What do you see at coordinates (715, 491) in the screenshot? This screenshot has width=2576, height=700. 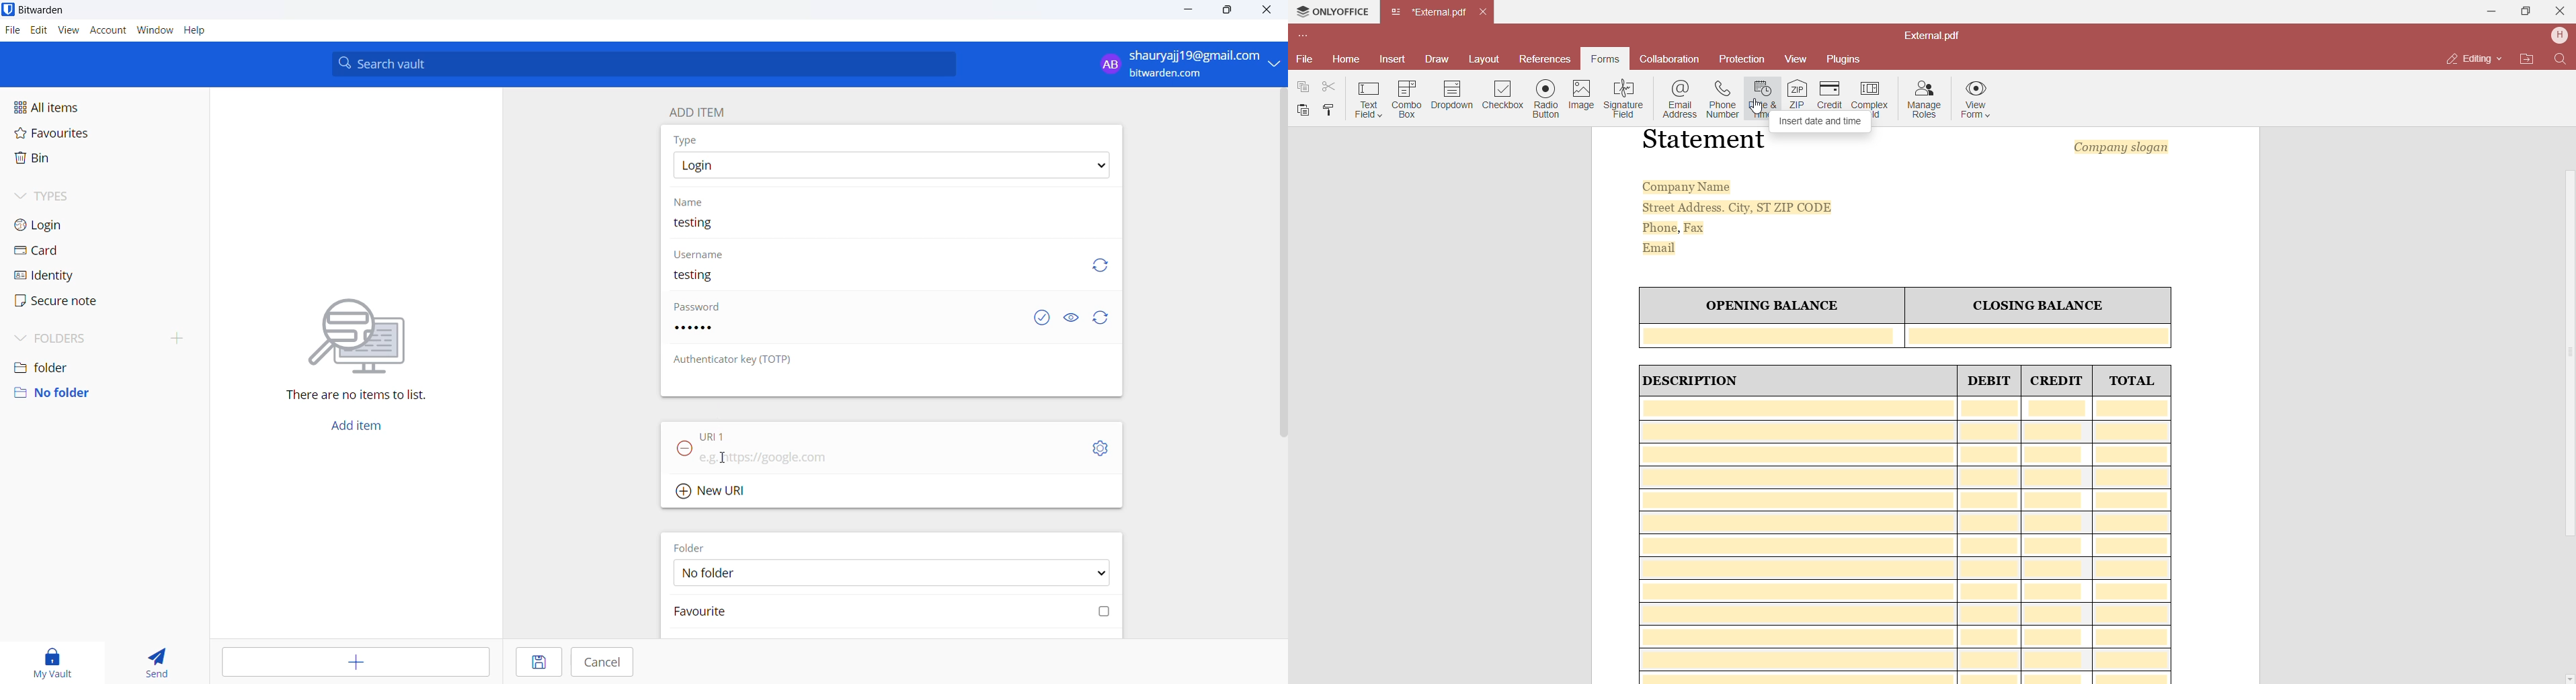 I see `Add new URL` at bounding box center [715, 491].